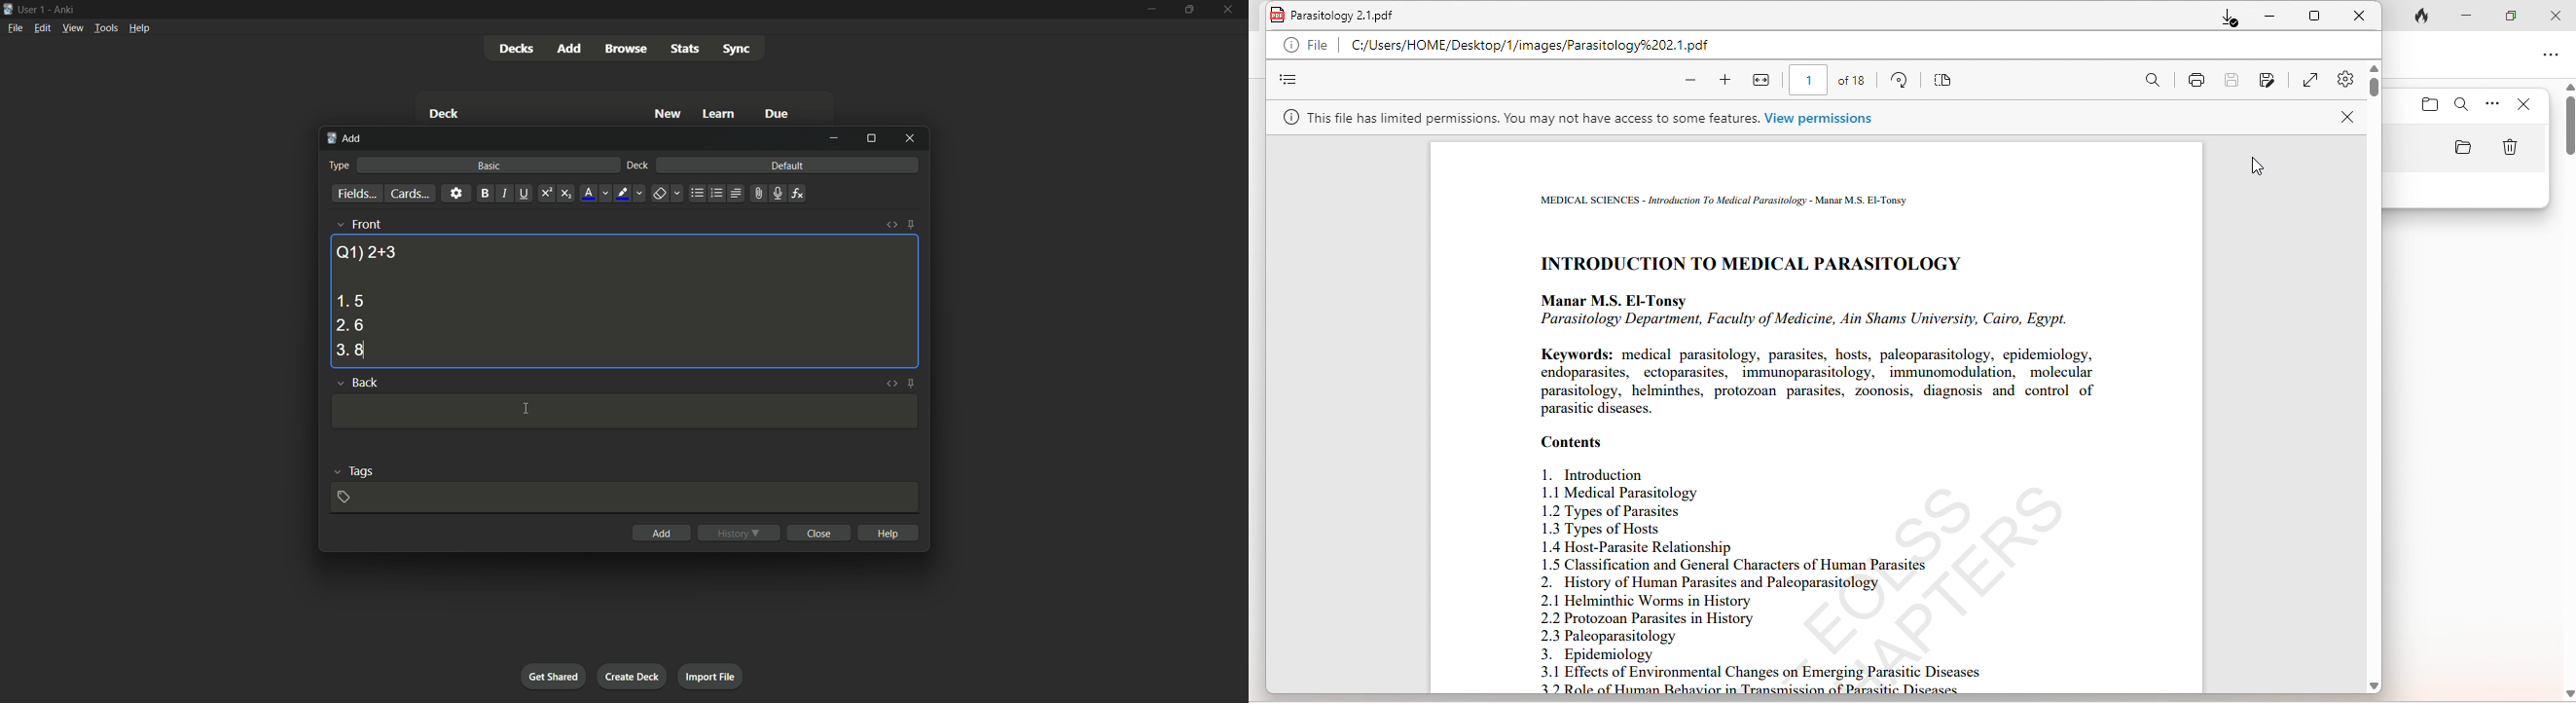 Image resolution: width=2576 pixels, height=728 pixels. I want to click on browse, so click(626, 49).